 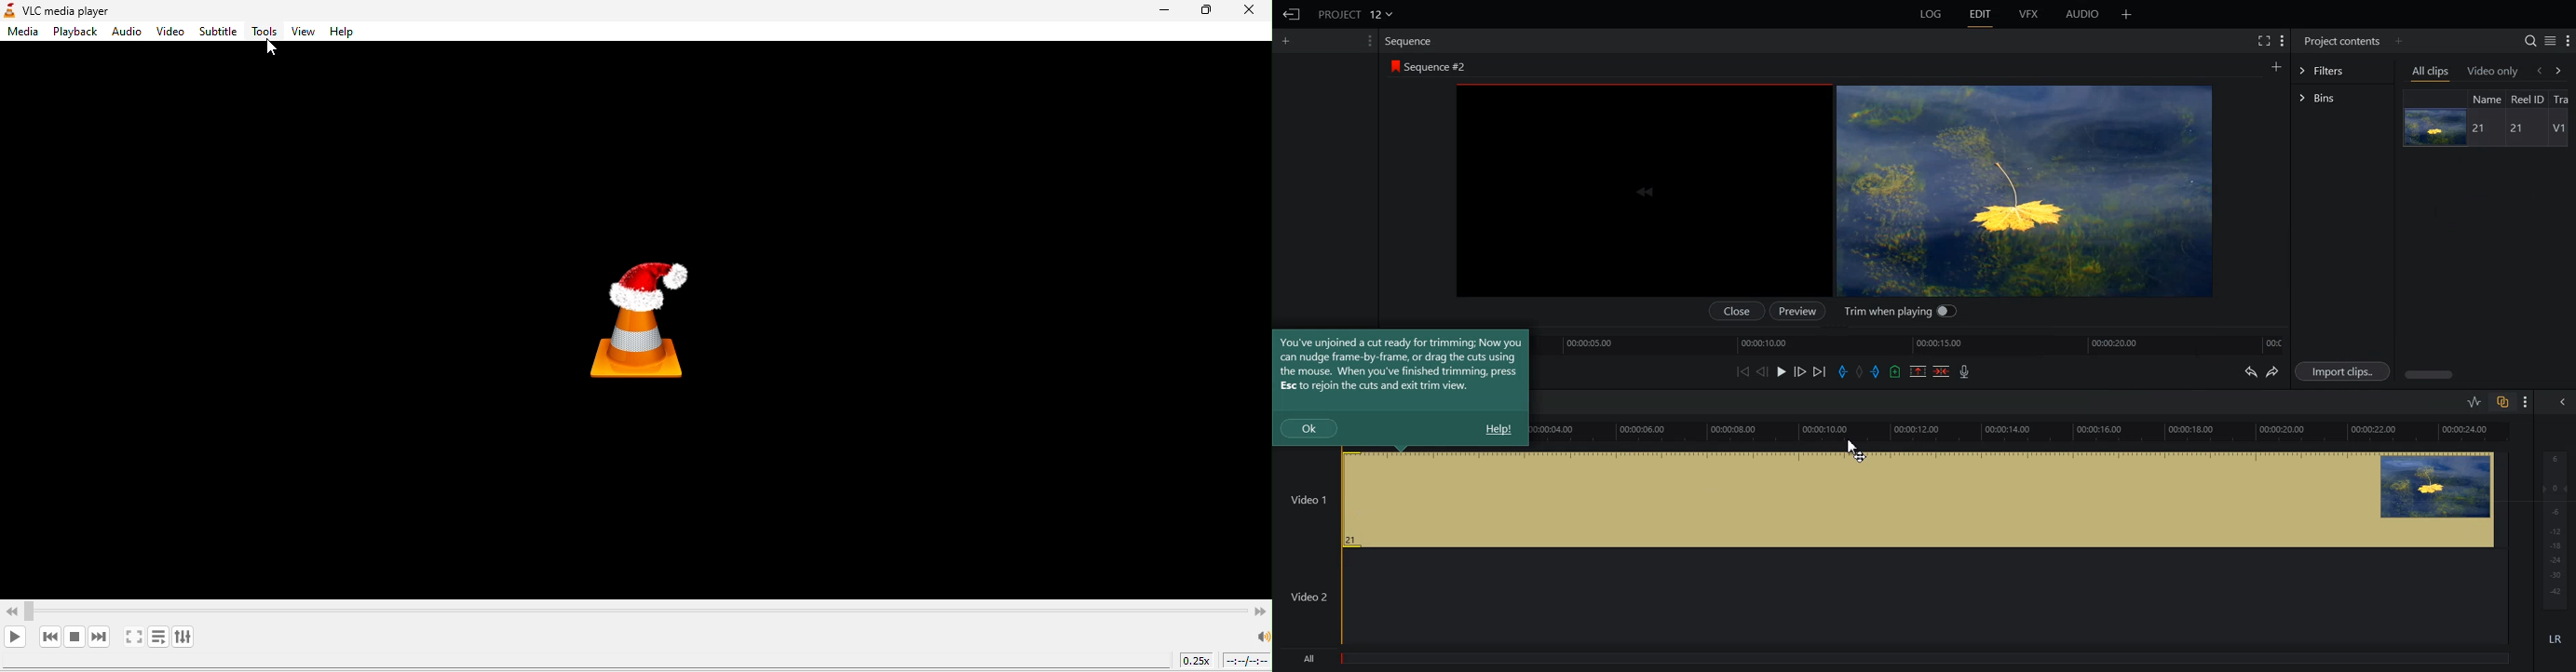 What do you see at coordinates (1856, 450) in the screenshot?
I see `Cursor` at bounding box center [1856, 450].